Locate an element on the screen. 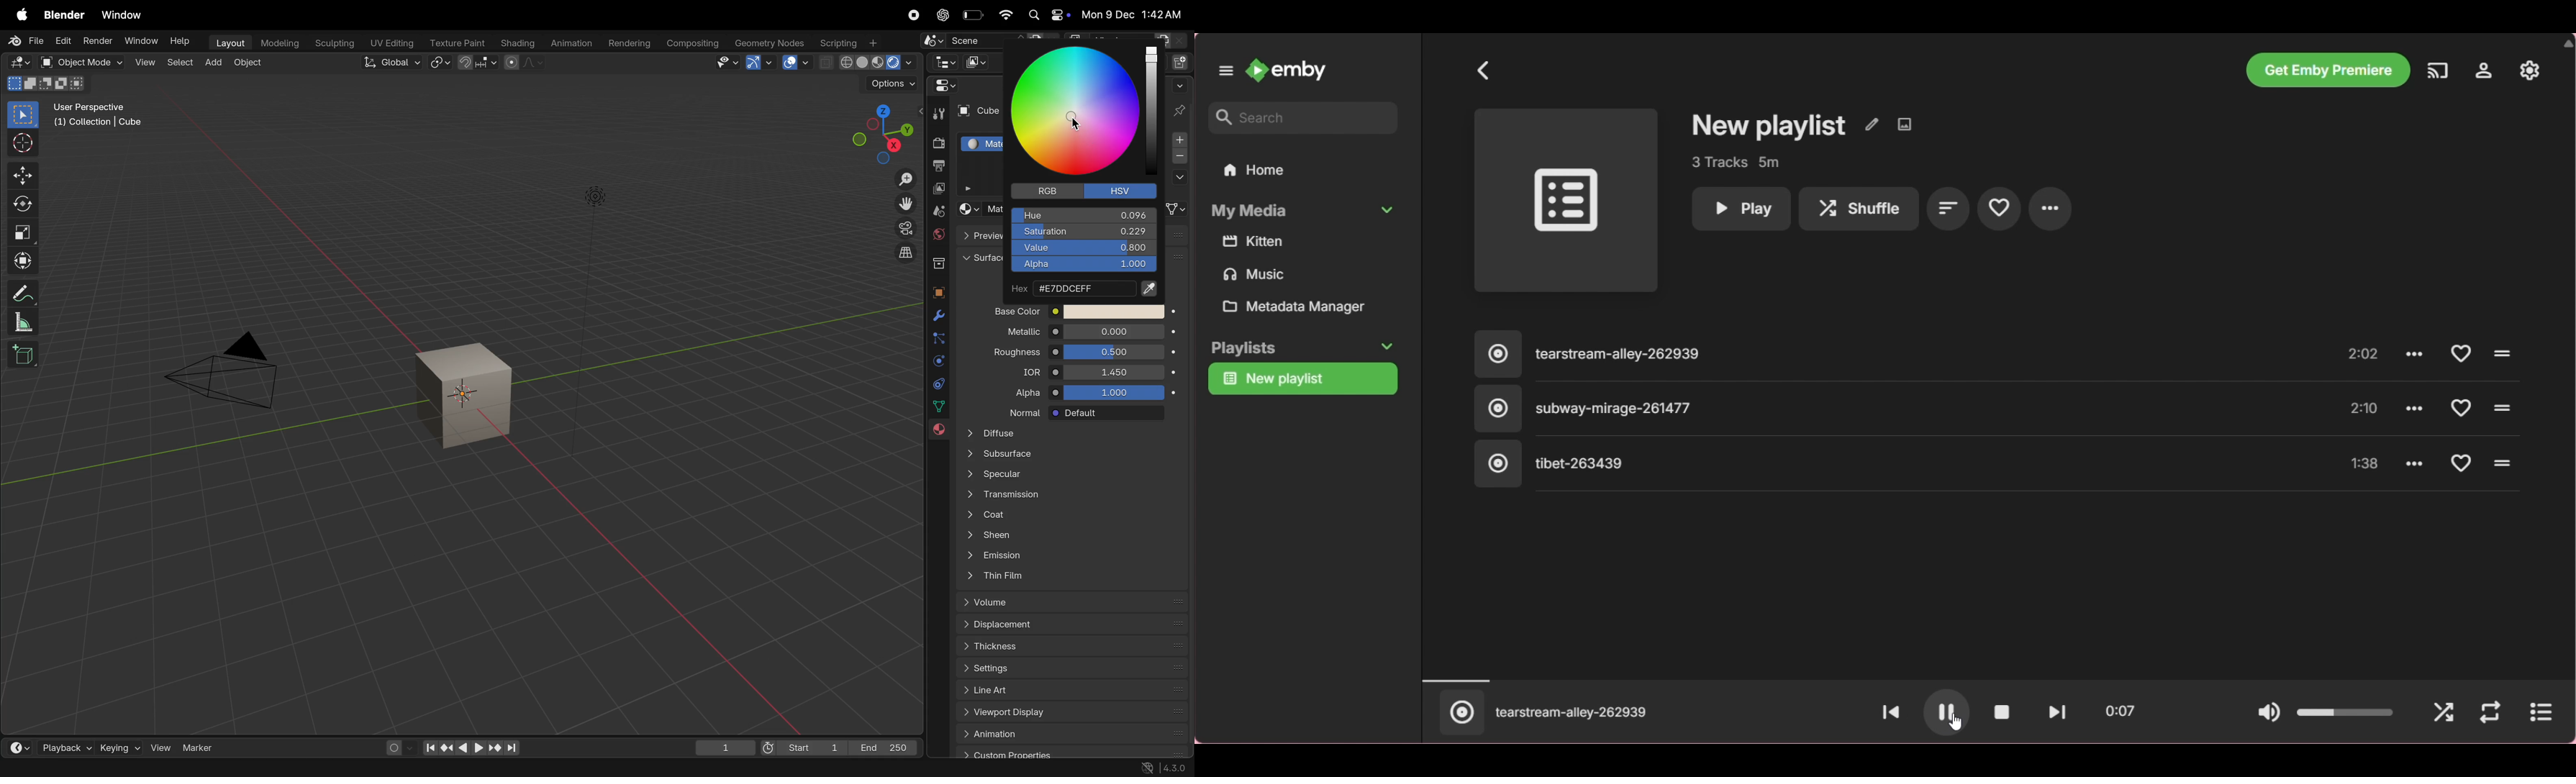  sculpting is located at coordinates (333, 43).